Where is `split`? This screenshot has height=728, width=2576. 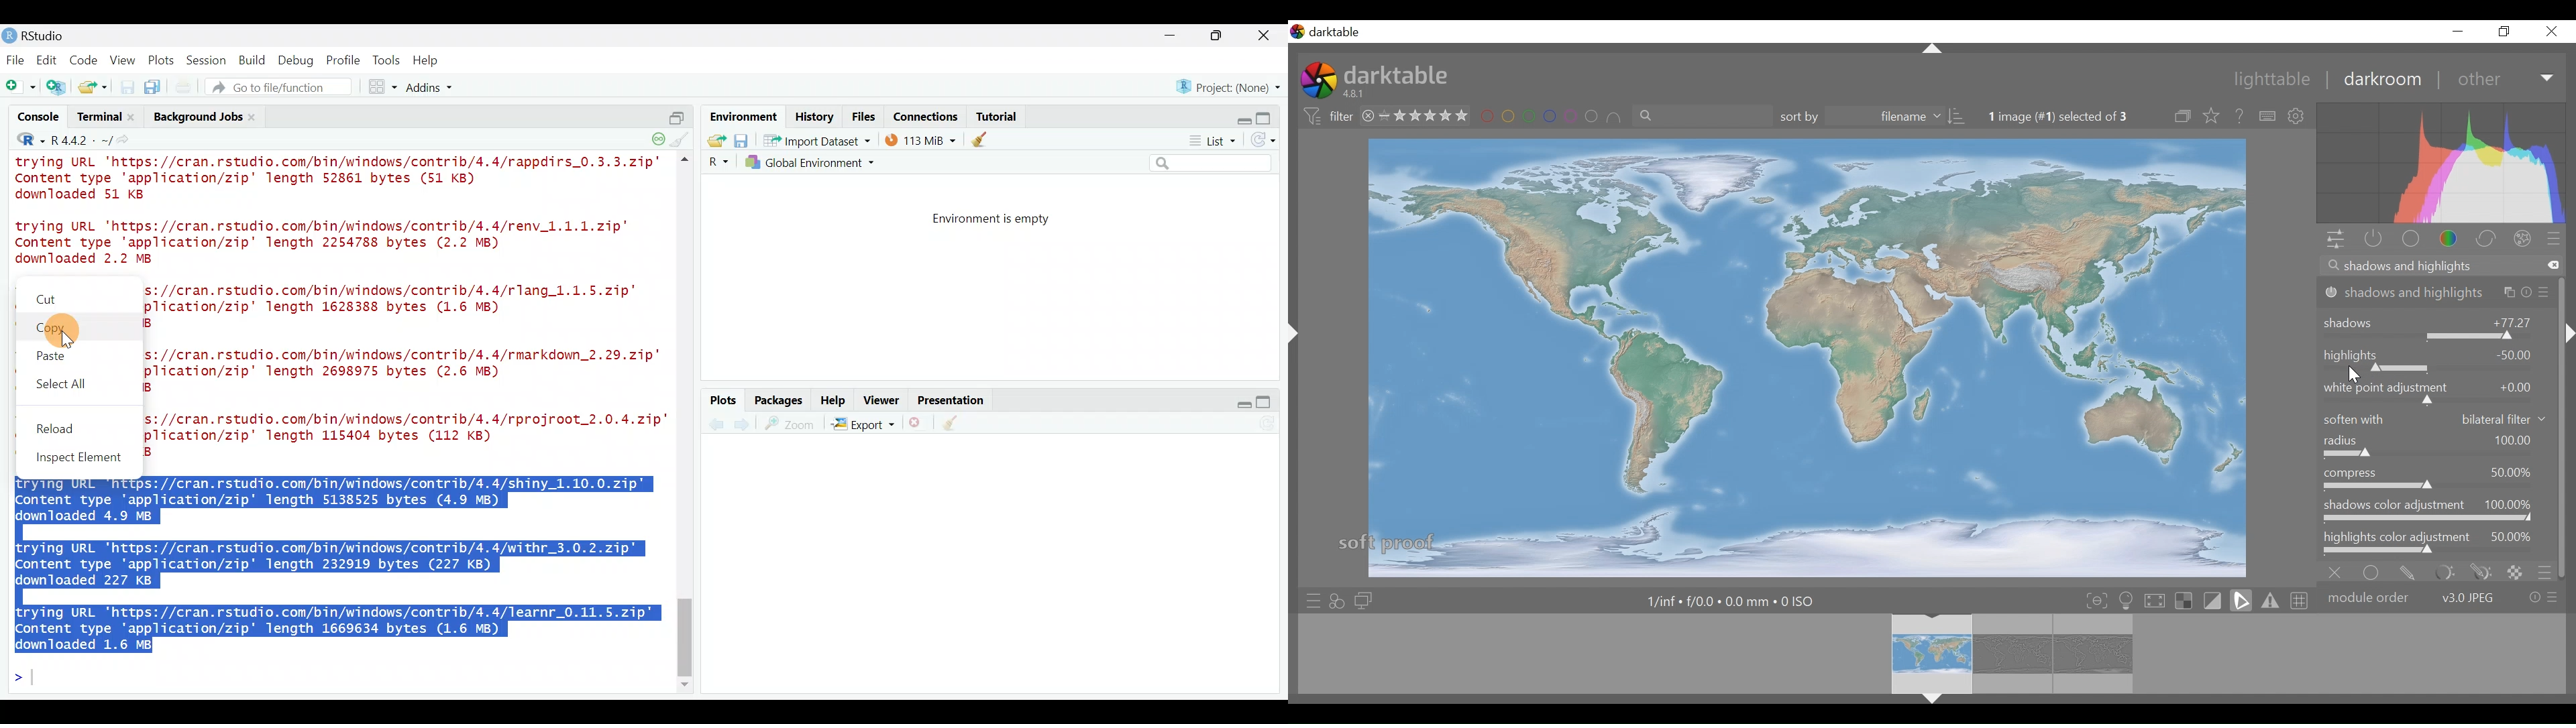
split is located at coordinates (676, 113).